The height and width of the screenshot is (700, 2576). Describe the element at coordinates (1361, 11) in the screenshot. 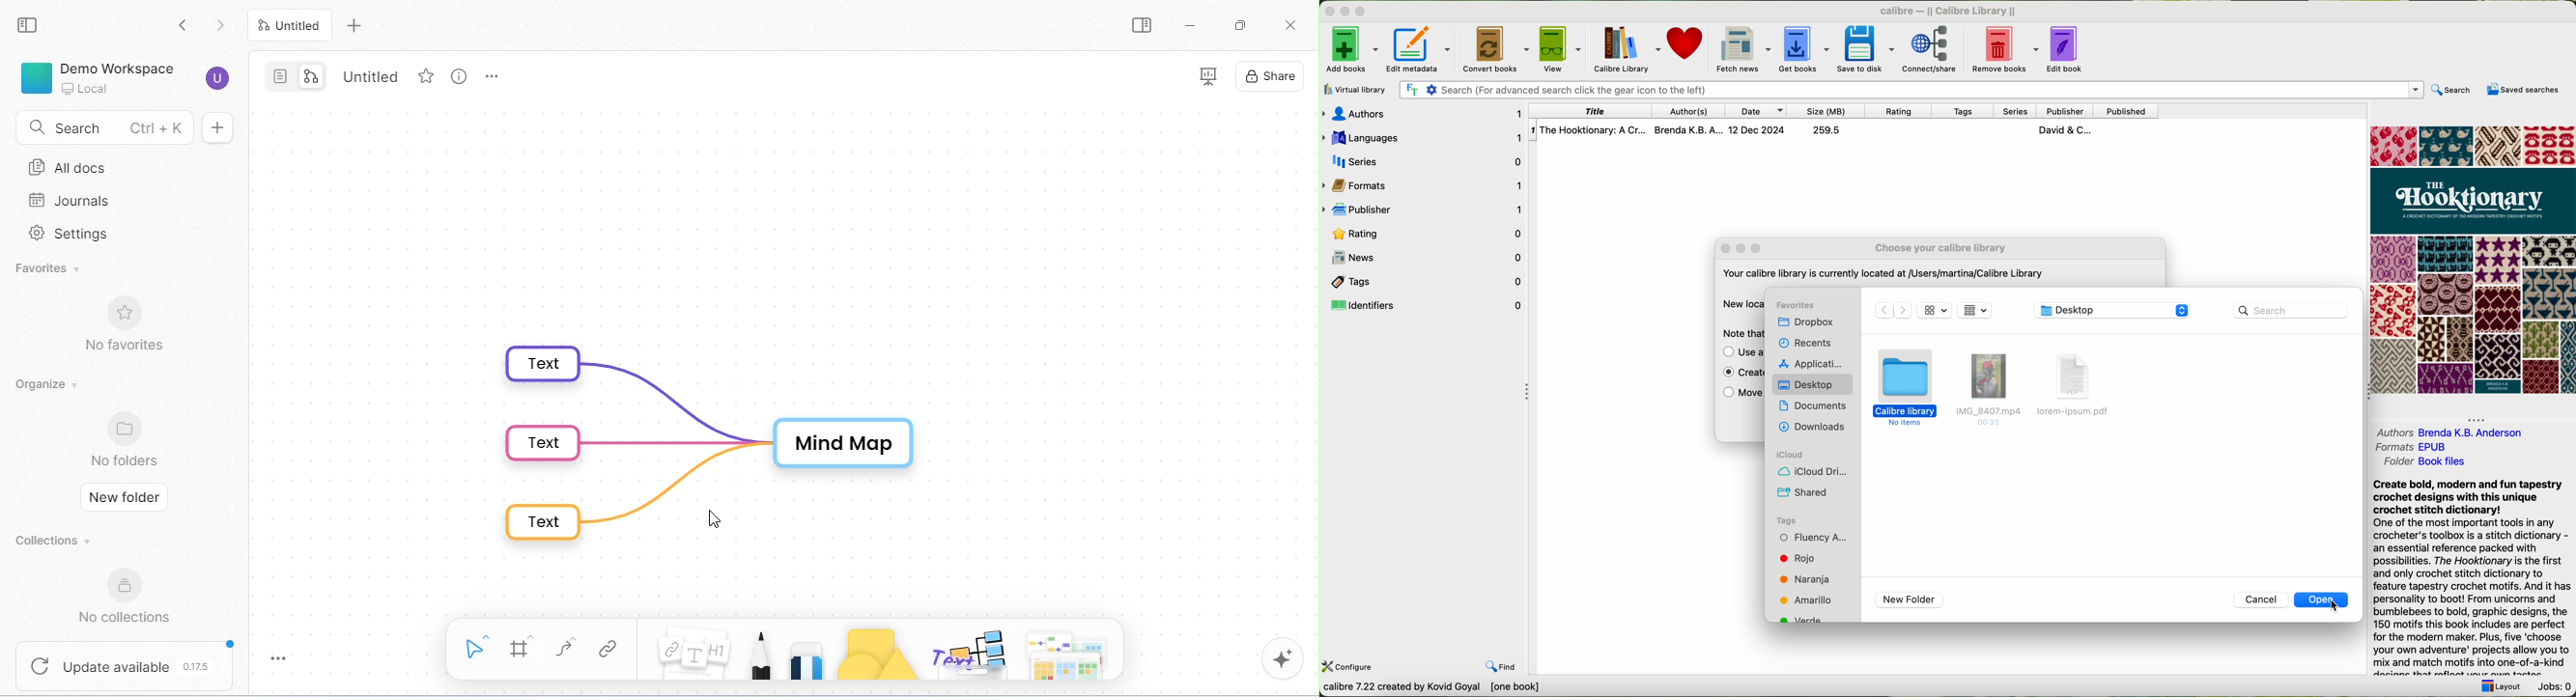

I see `maximize` at that location.